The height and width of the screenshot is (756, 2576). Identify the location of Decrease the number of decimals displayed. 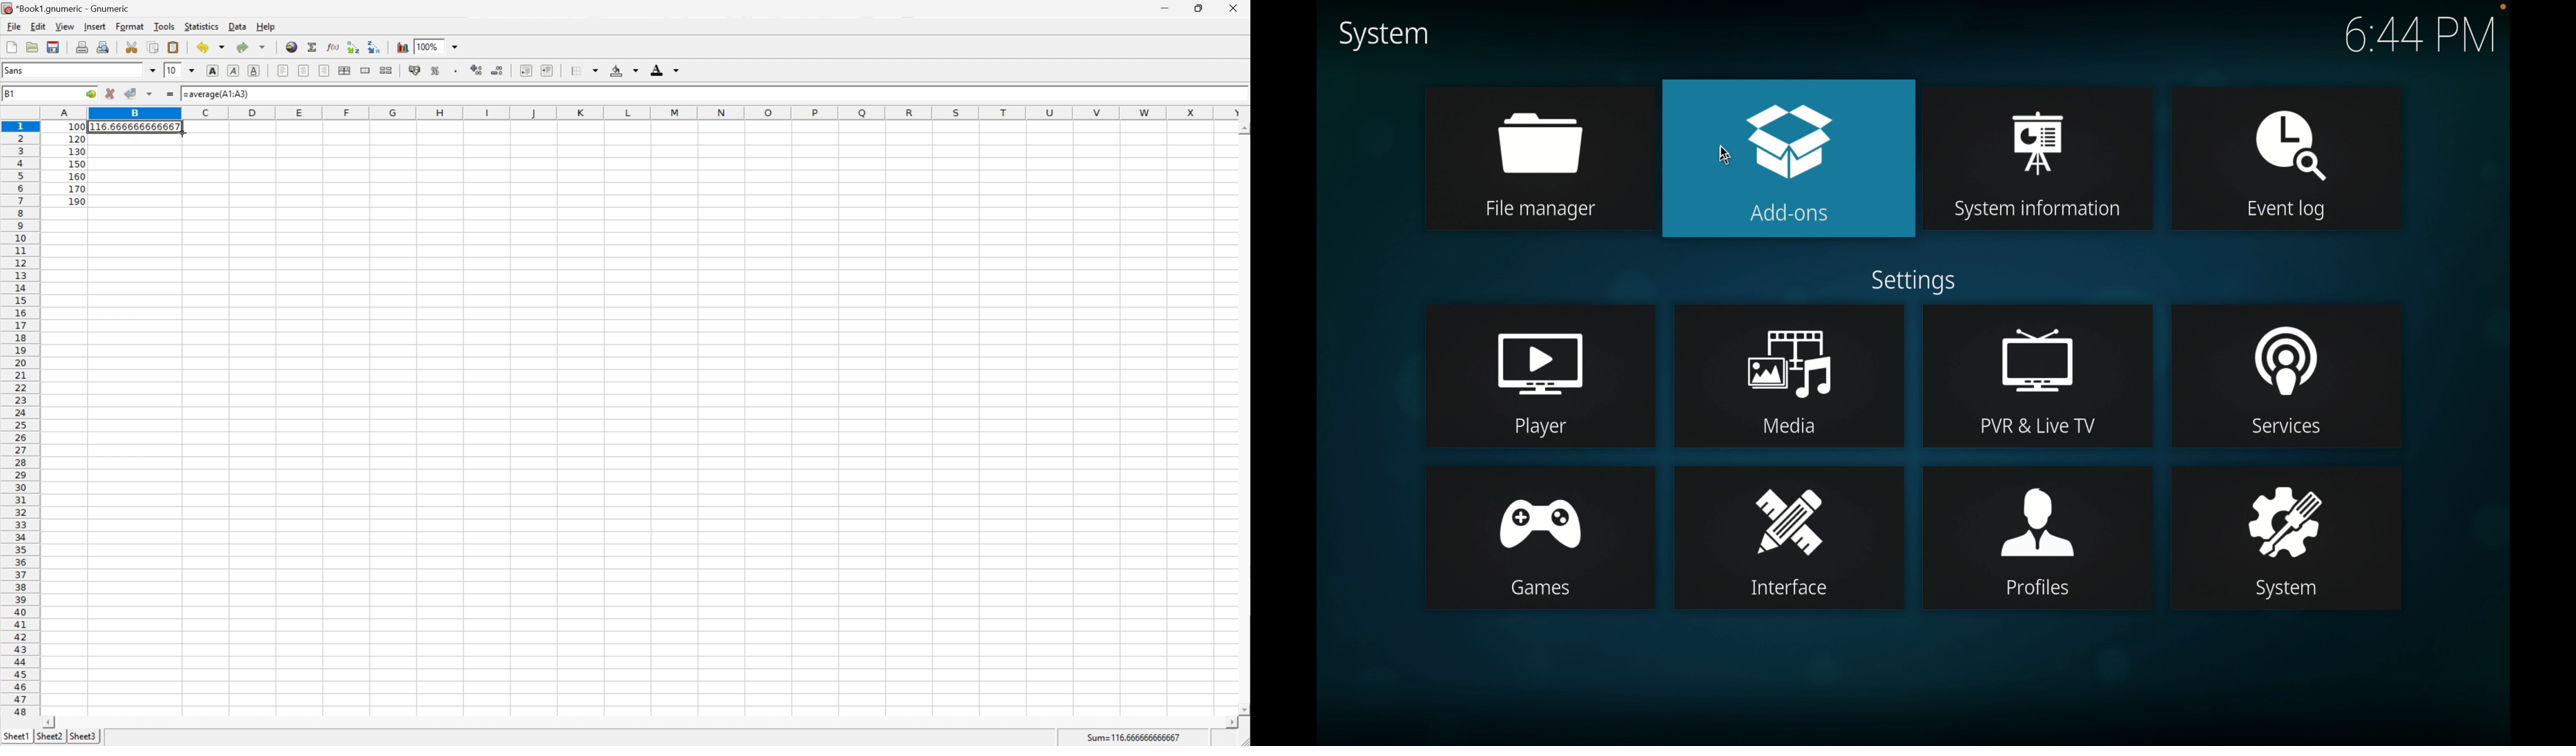
(499, 71).